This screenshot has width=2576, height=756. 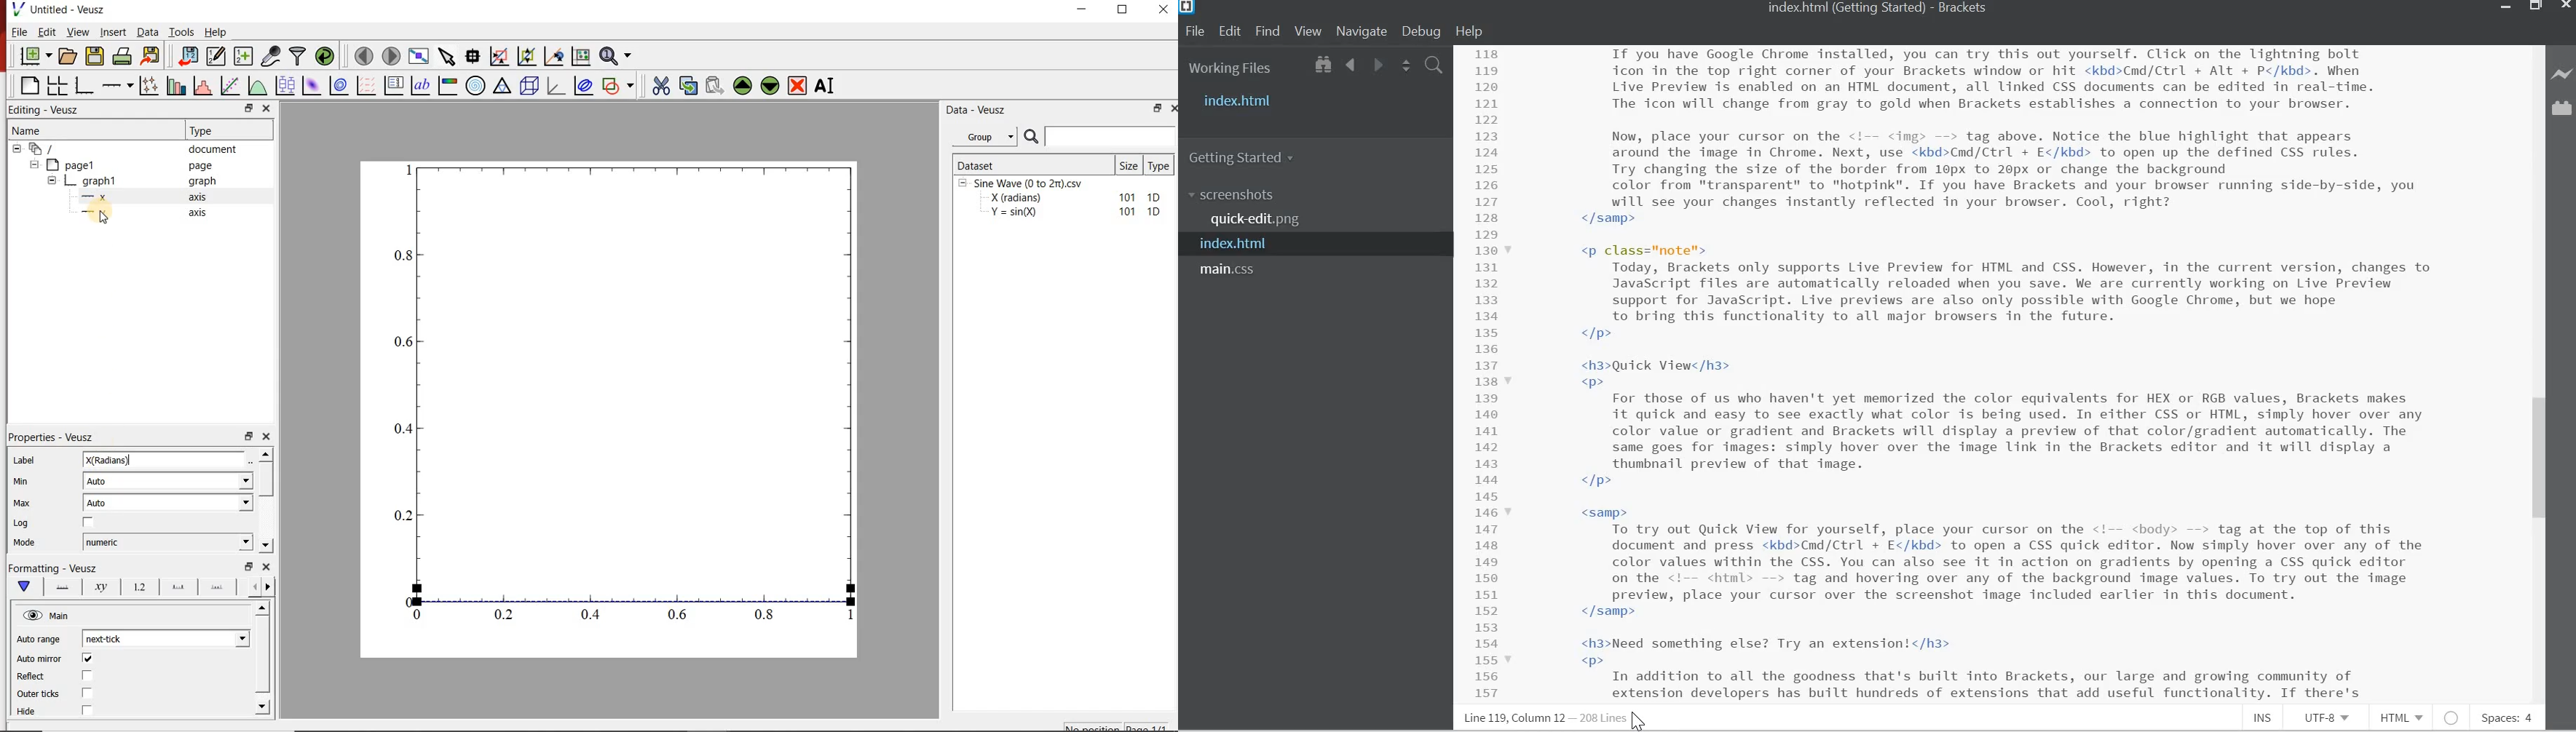 I want to click on select item from graph, so click(x=448, y=55).